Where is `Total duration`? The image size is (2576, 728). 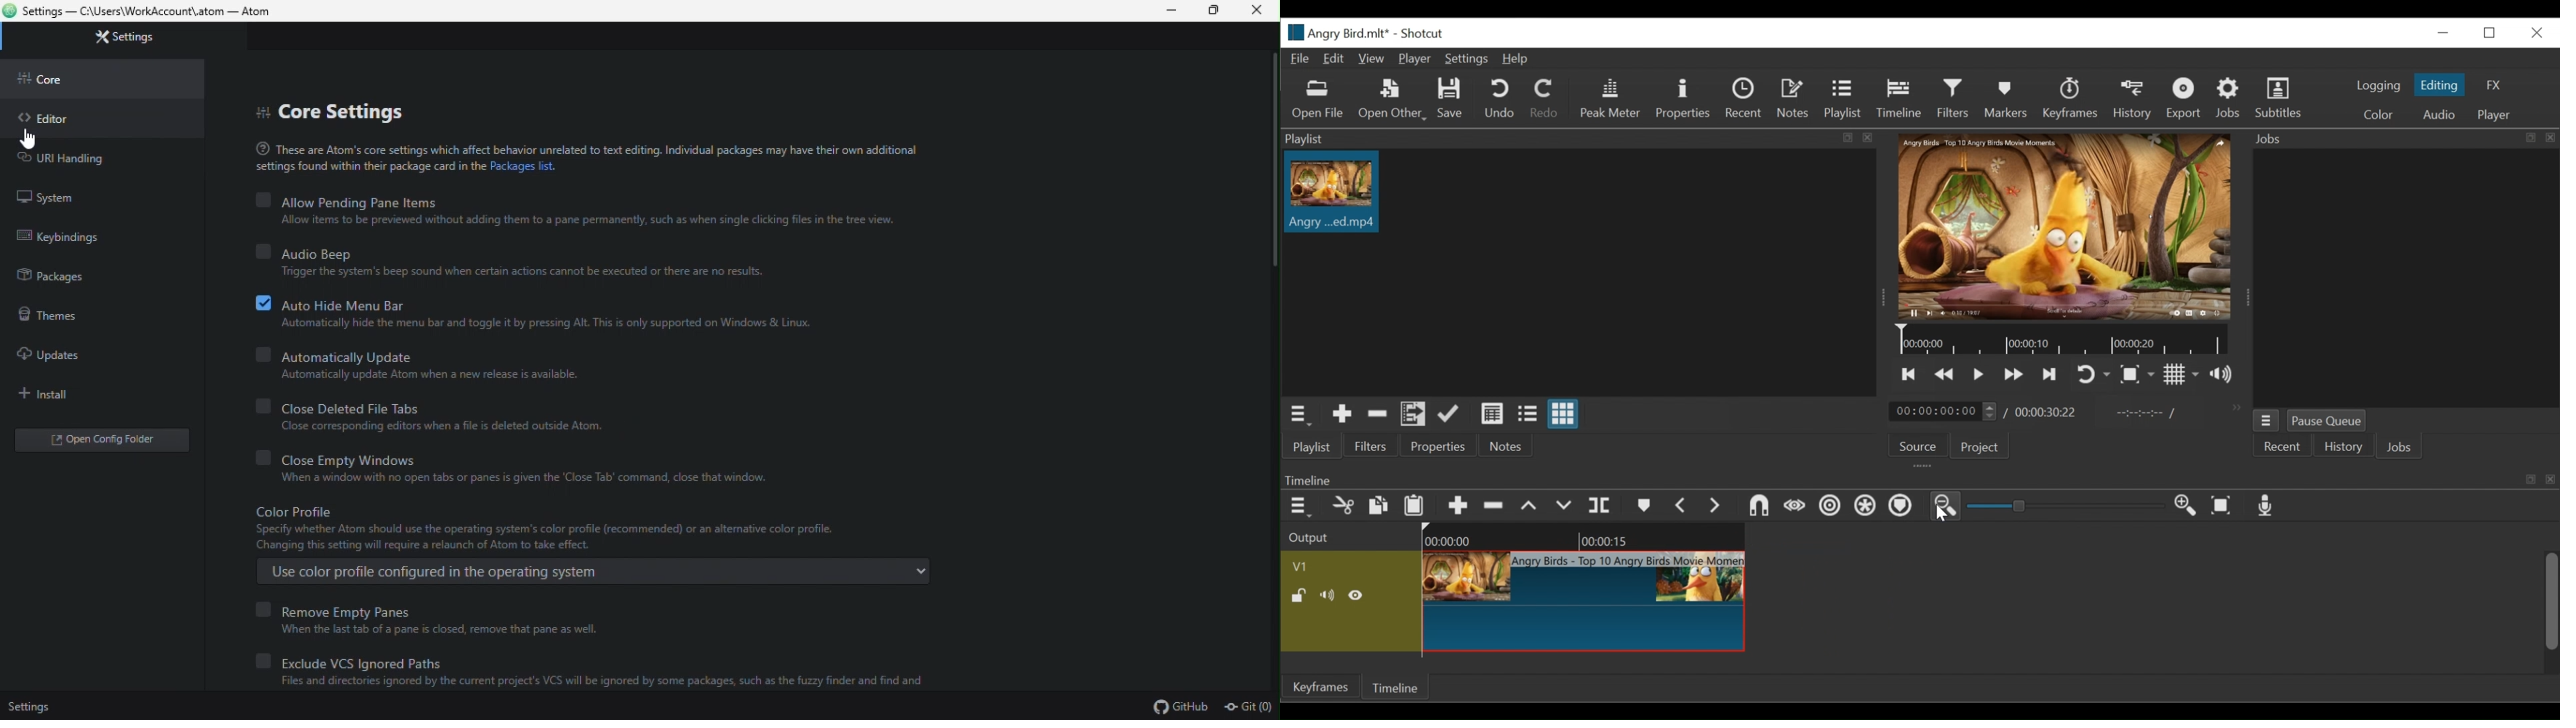
Total duration is located at coordinates (2045, 414).